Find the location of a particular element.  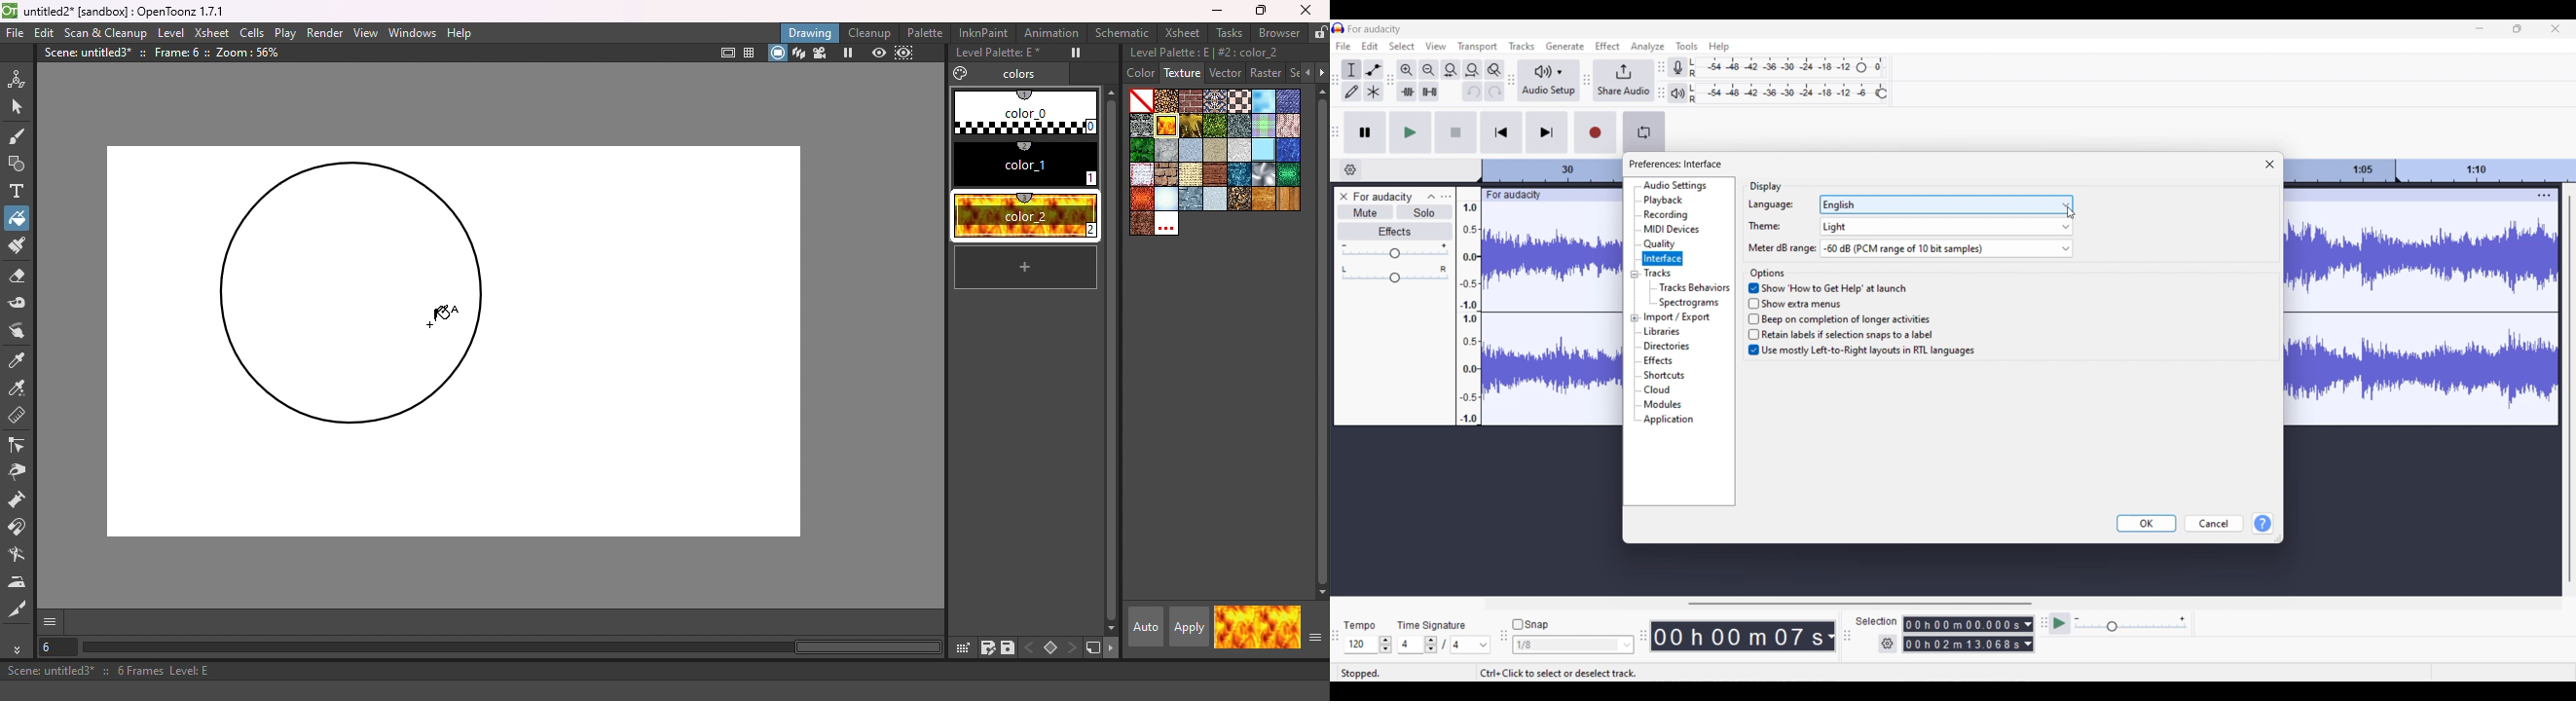

Snap toggle options is located at coordinates (1573, 644).